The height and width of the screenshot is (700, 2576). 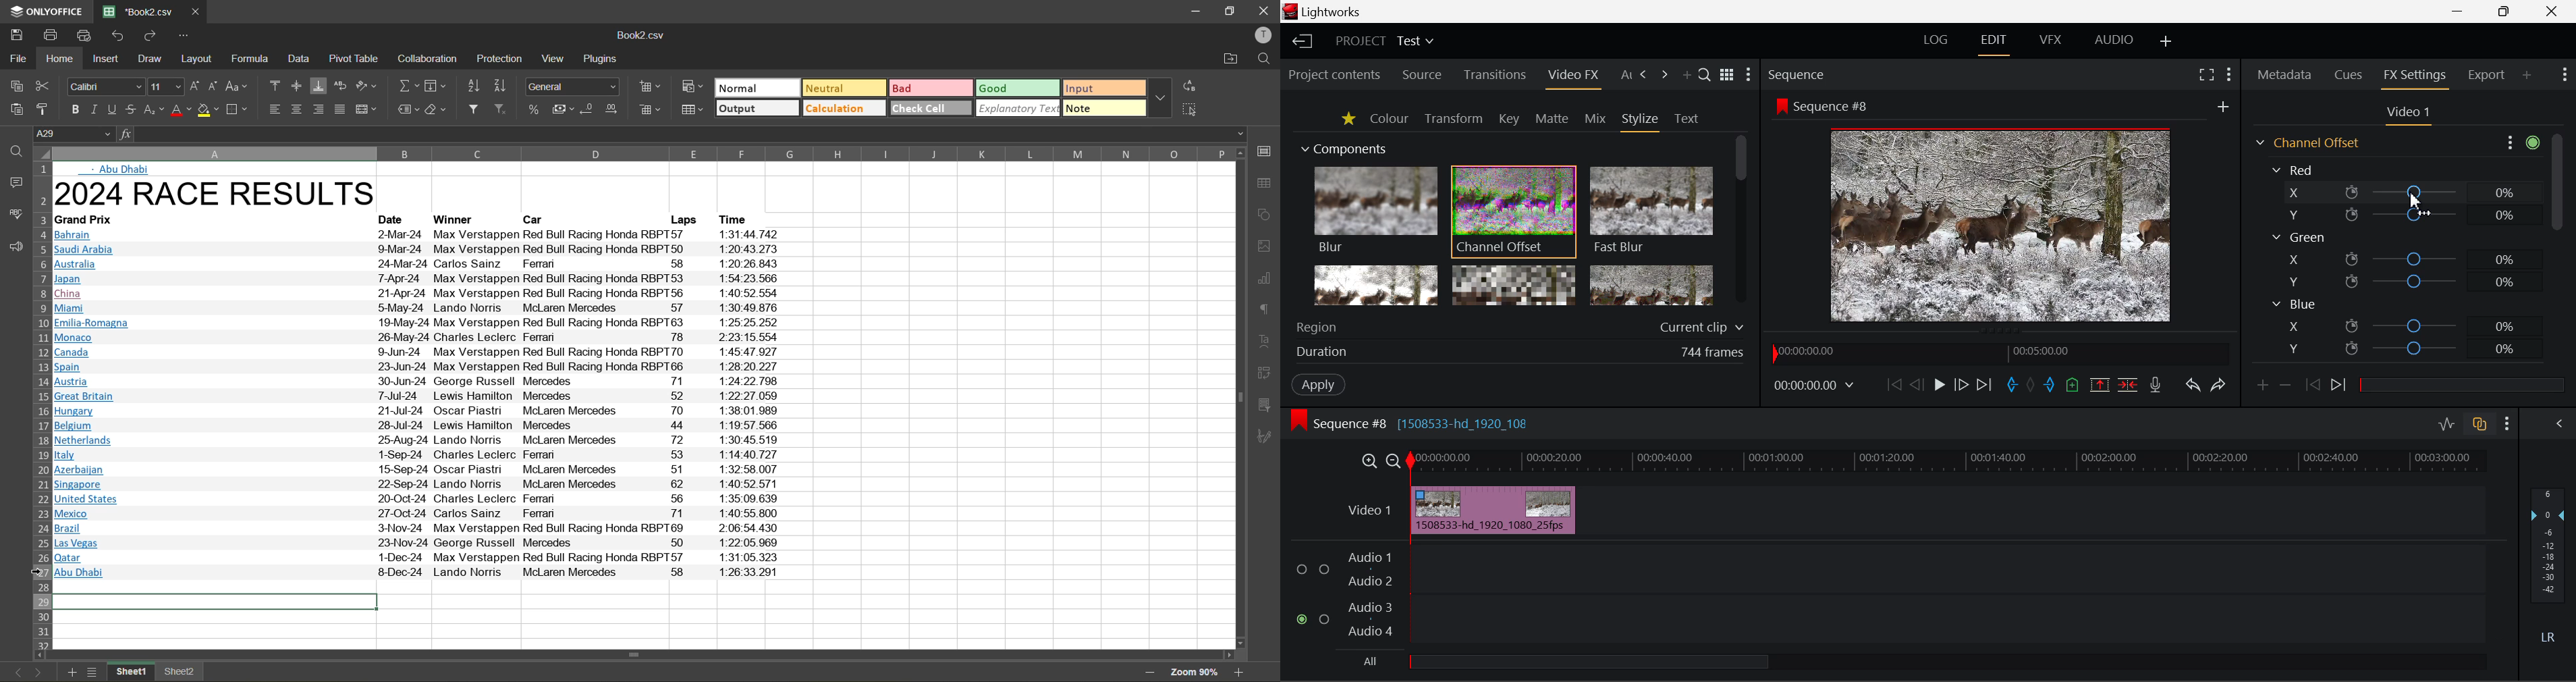 What do you see at coordinates (1645, 75) in the screenshot?
I see `Next Tab` at bounding box center [1645, 75].